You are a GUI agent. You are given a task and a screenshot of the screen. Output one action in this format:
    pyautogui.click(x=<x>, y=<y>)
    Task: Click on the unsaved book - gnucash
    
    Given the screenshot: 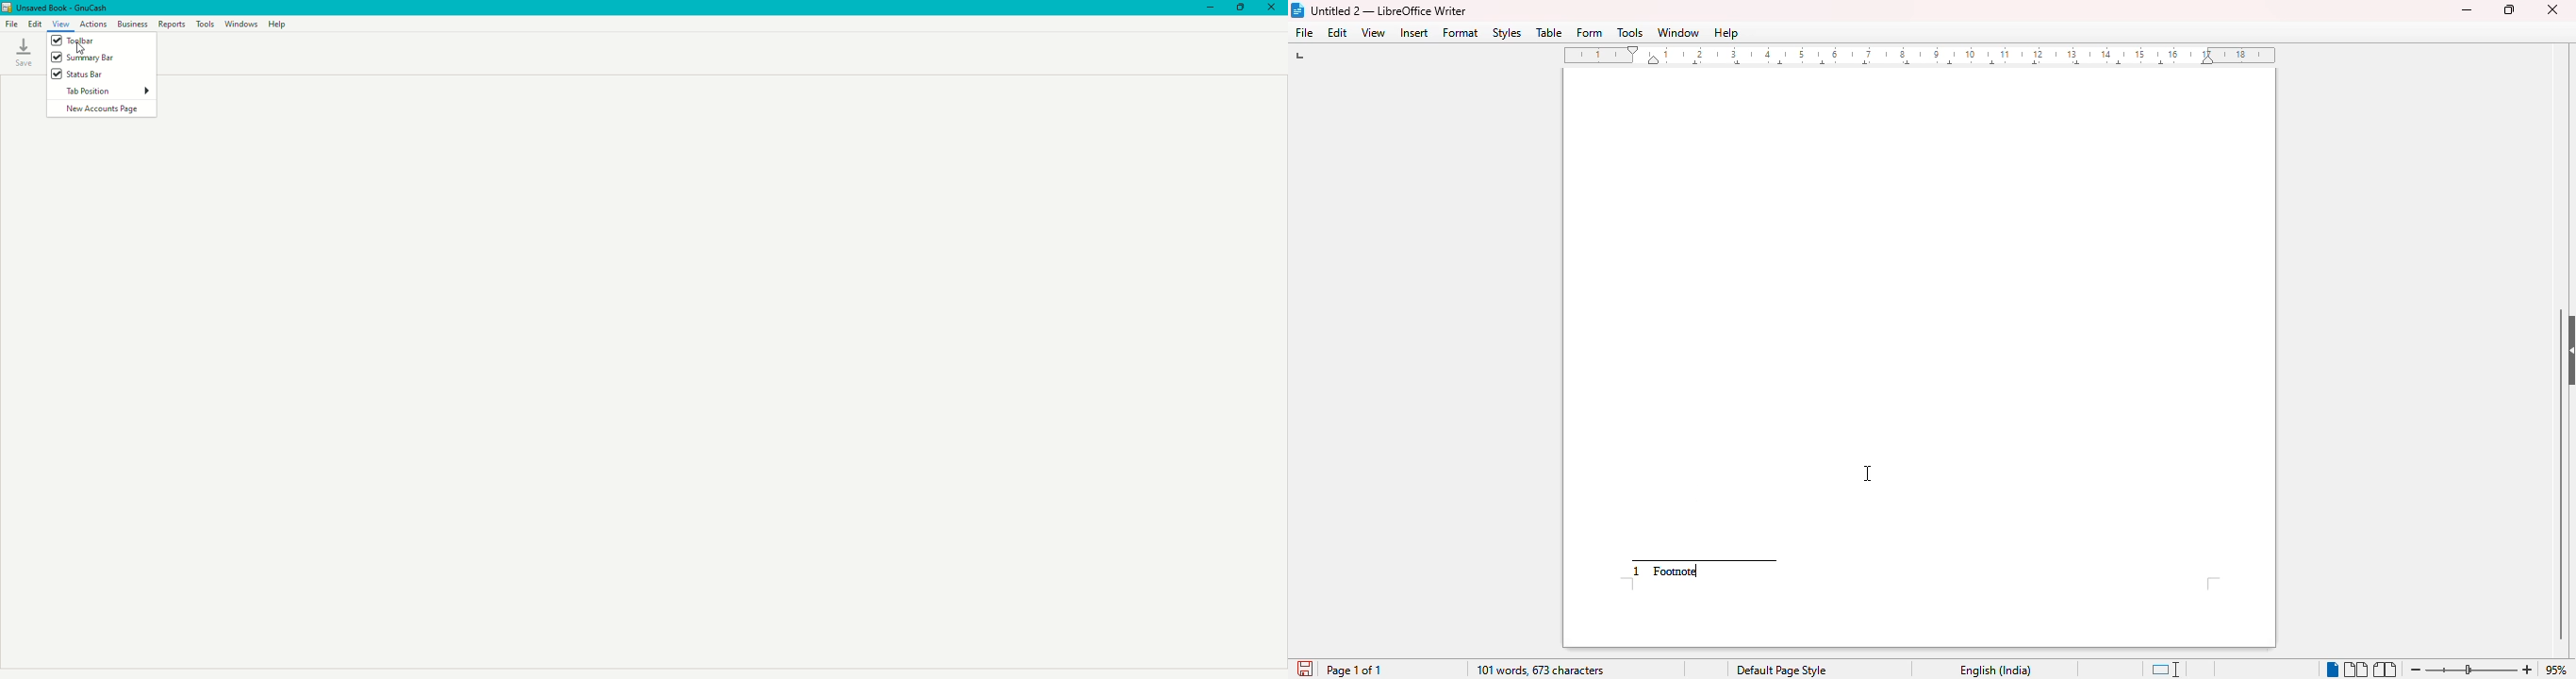 What is the action you would take?
    pyautogui.click(x=71, y=7)
    